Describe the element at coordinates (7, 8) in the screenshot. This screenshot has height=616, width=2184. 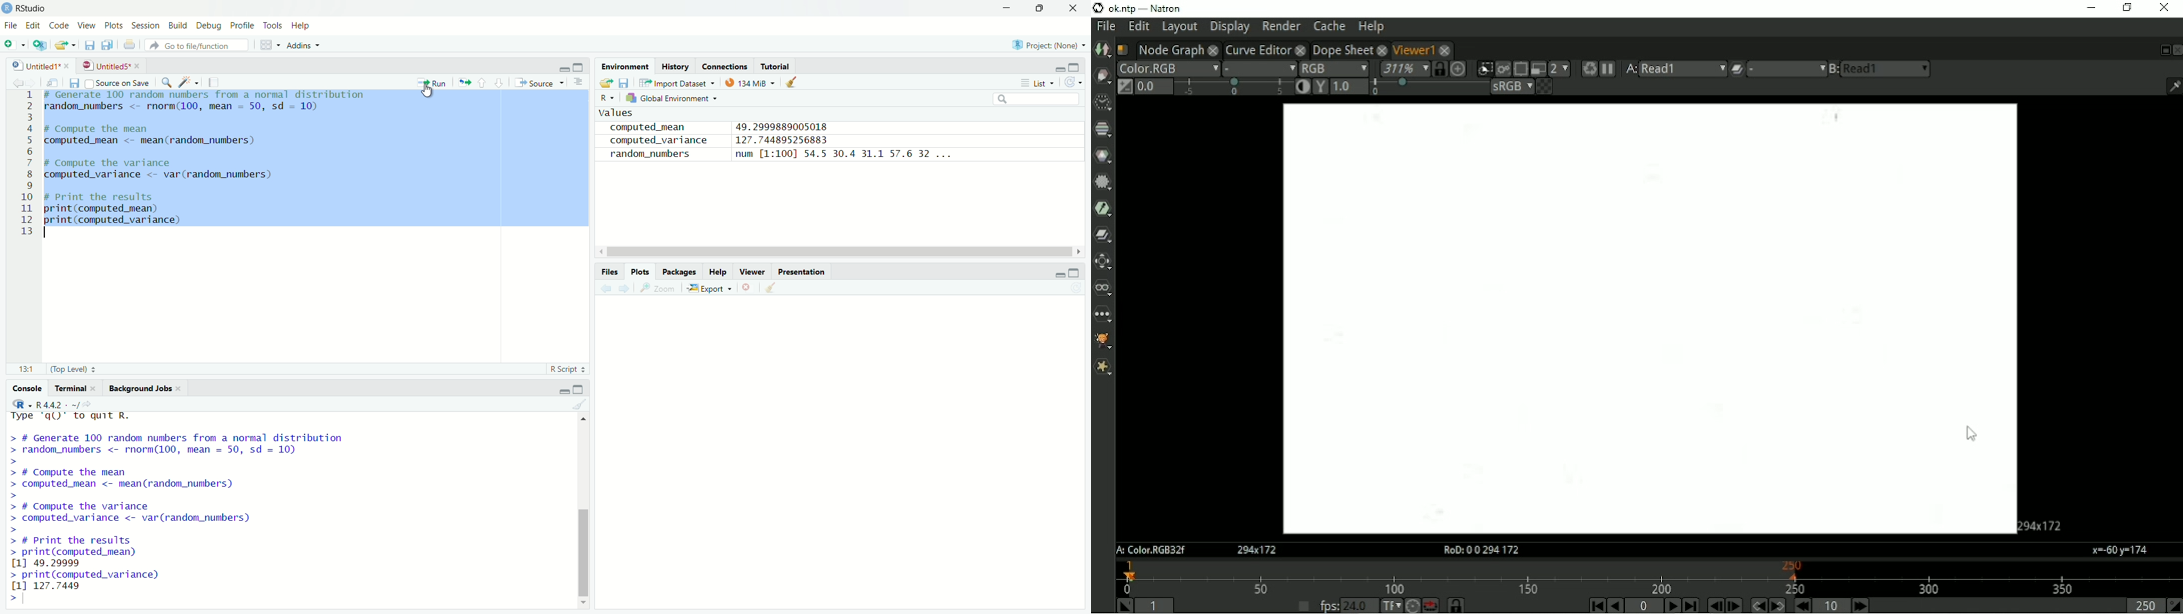
I see `logo` at that location.